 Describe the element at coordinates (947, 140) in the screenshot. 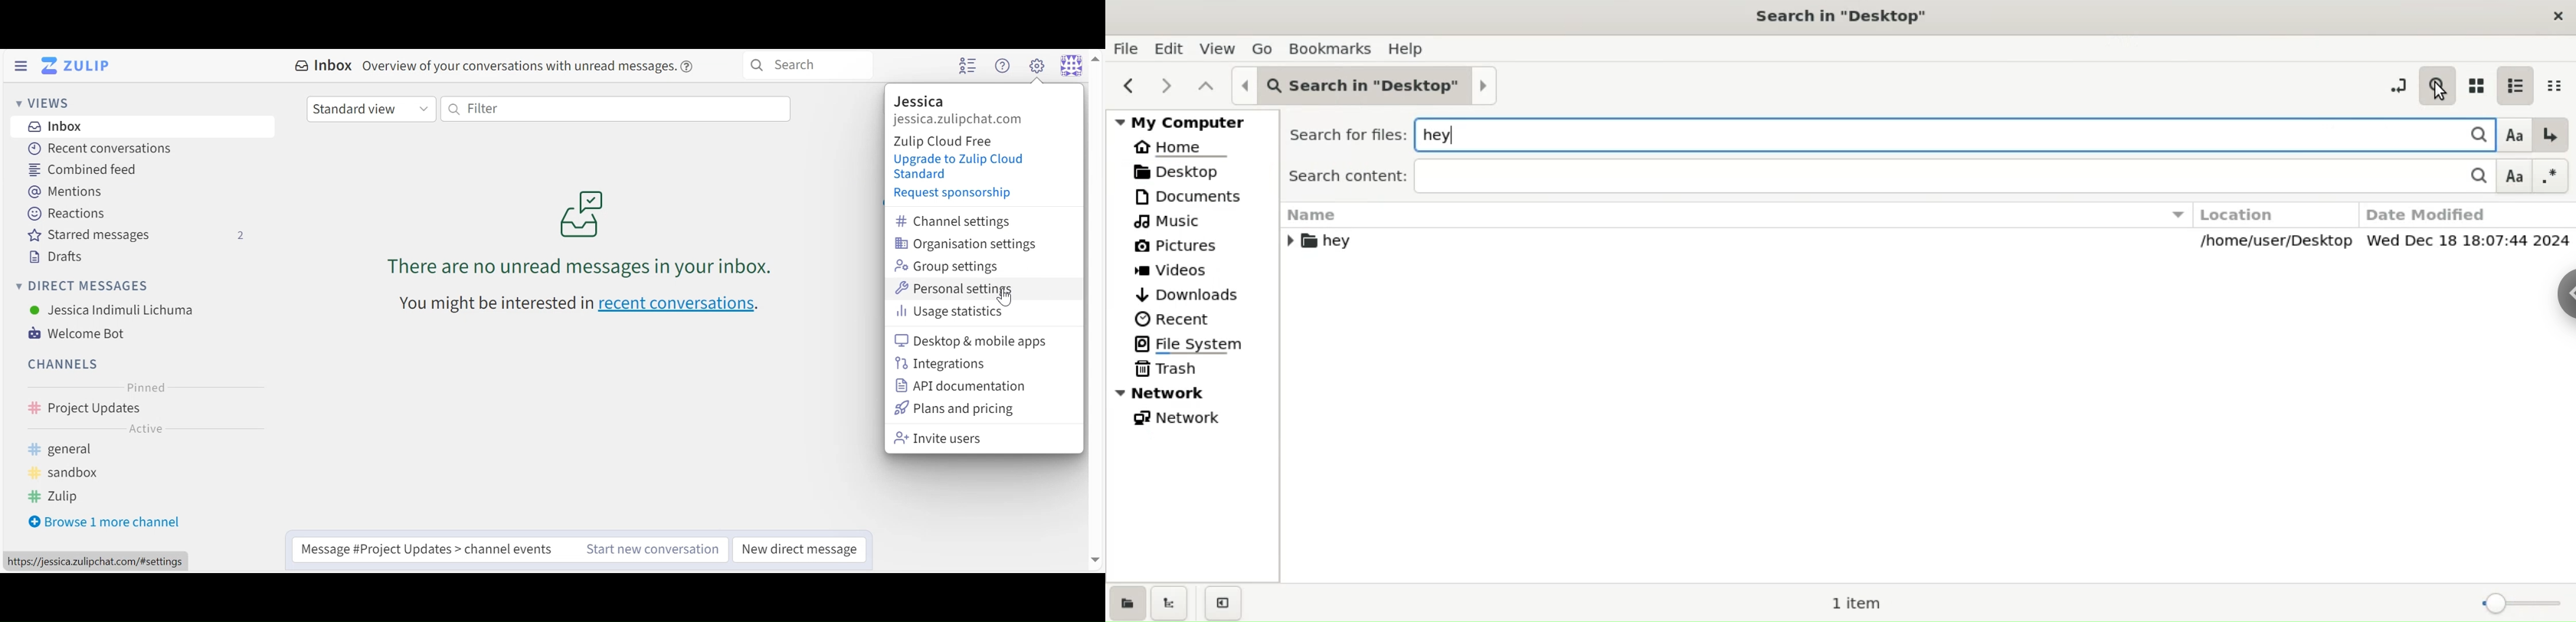

I see `Cloud` at that location.